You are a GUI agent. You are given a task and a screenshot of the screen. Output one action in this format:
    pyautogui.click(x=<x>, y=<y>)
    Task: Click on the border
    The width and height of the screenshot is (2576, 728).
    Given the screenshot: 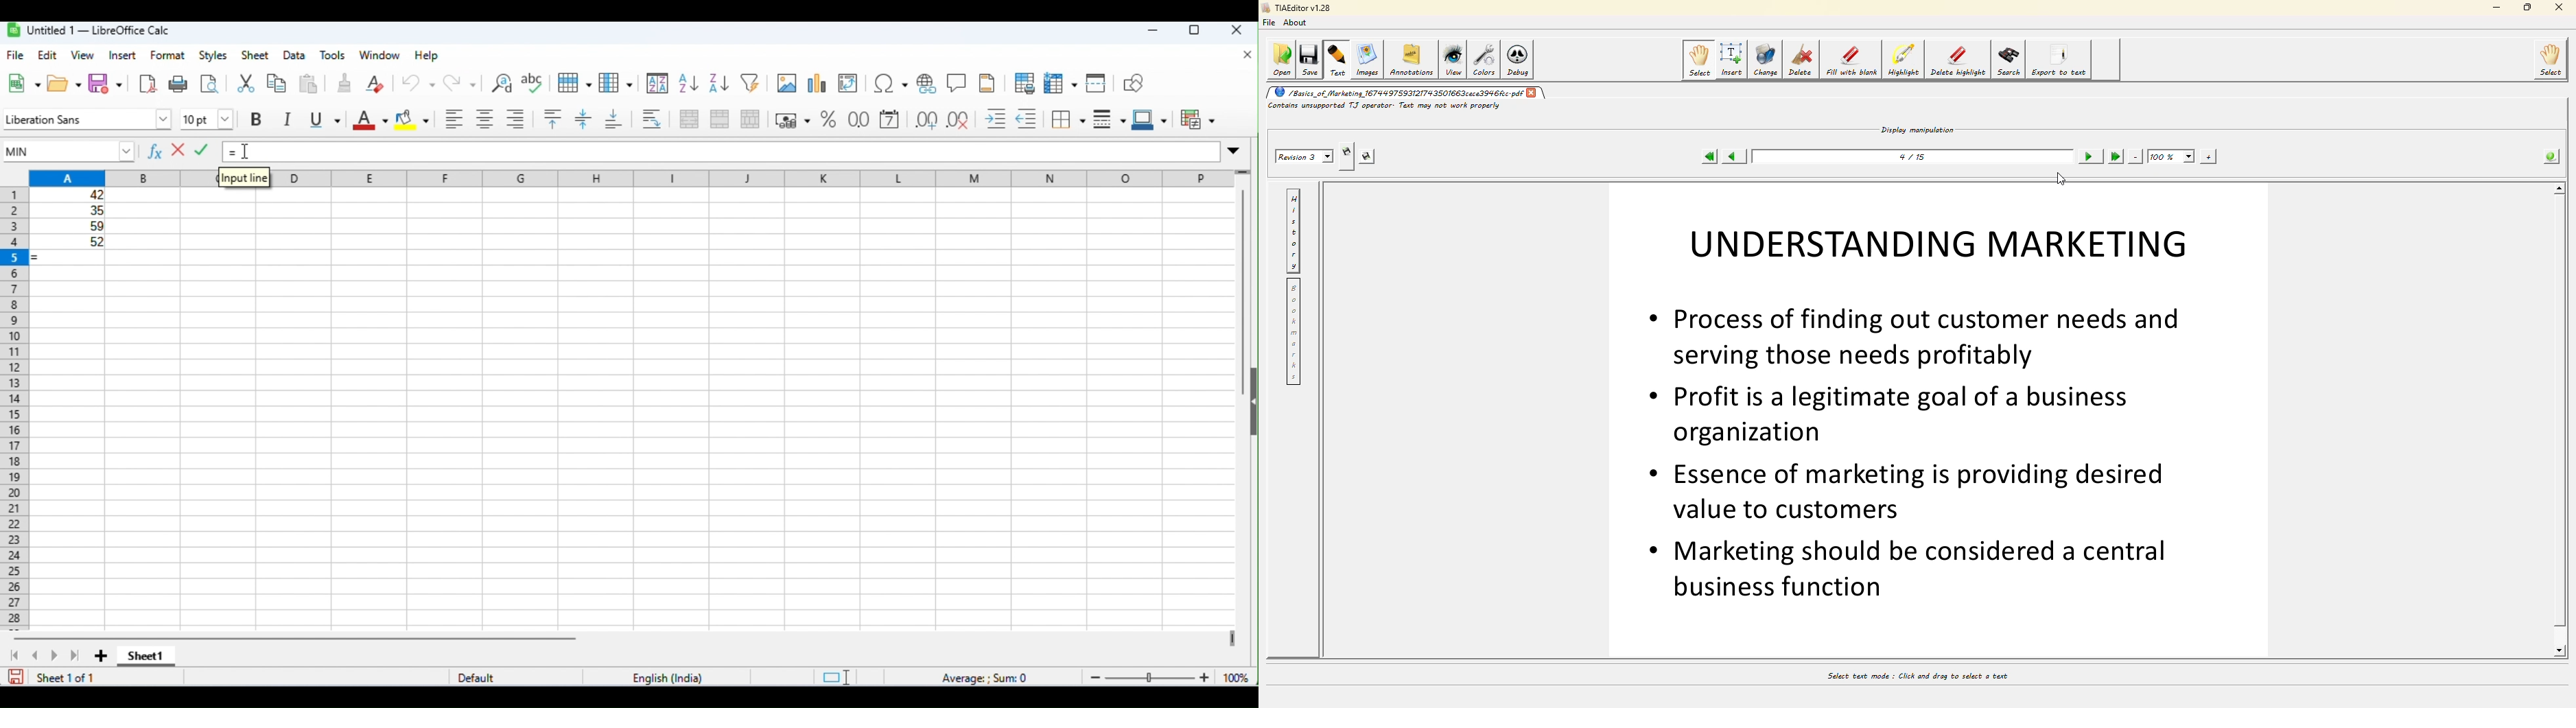 What is the action you would take?
    pyautogui.click(x=1067, y=120)
    